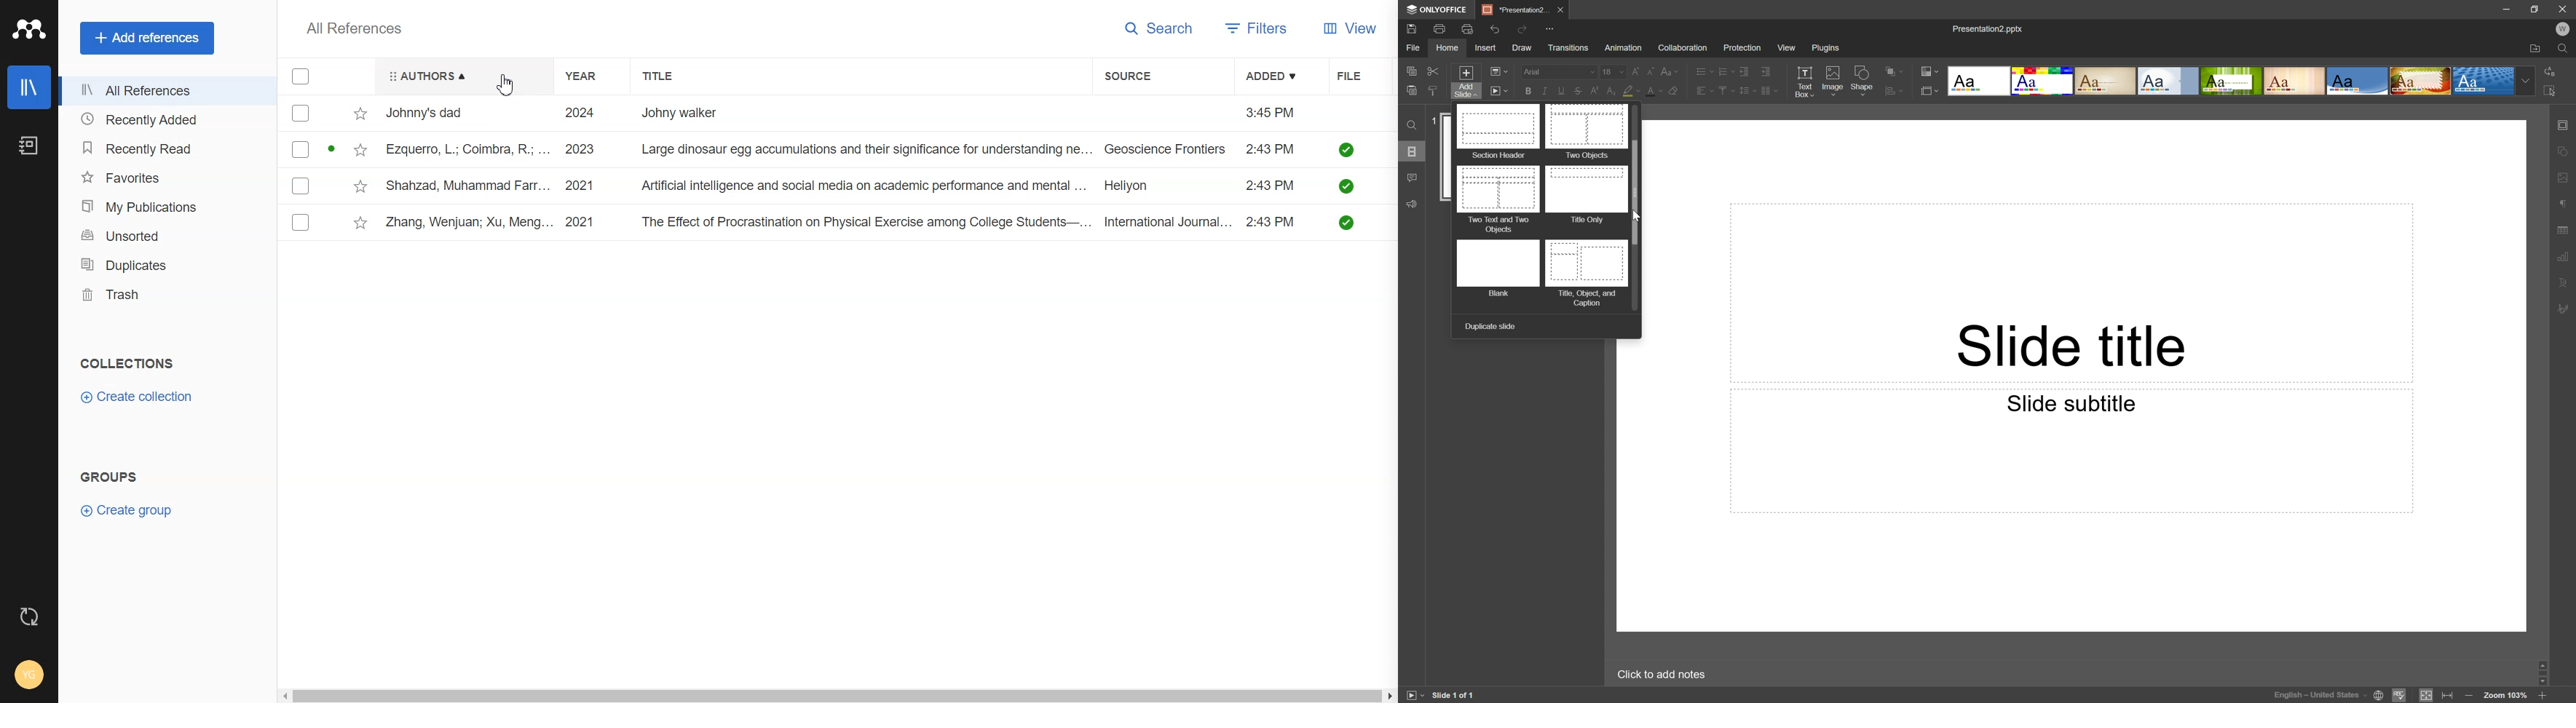 The width and height of the screenshot is (2576, 728). Describe the element at coordinates (2537, 48) in the screenshot. I see `Open file location` at that location.